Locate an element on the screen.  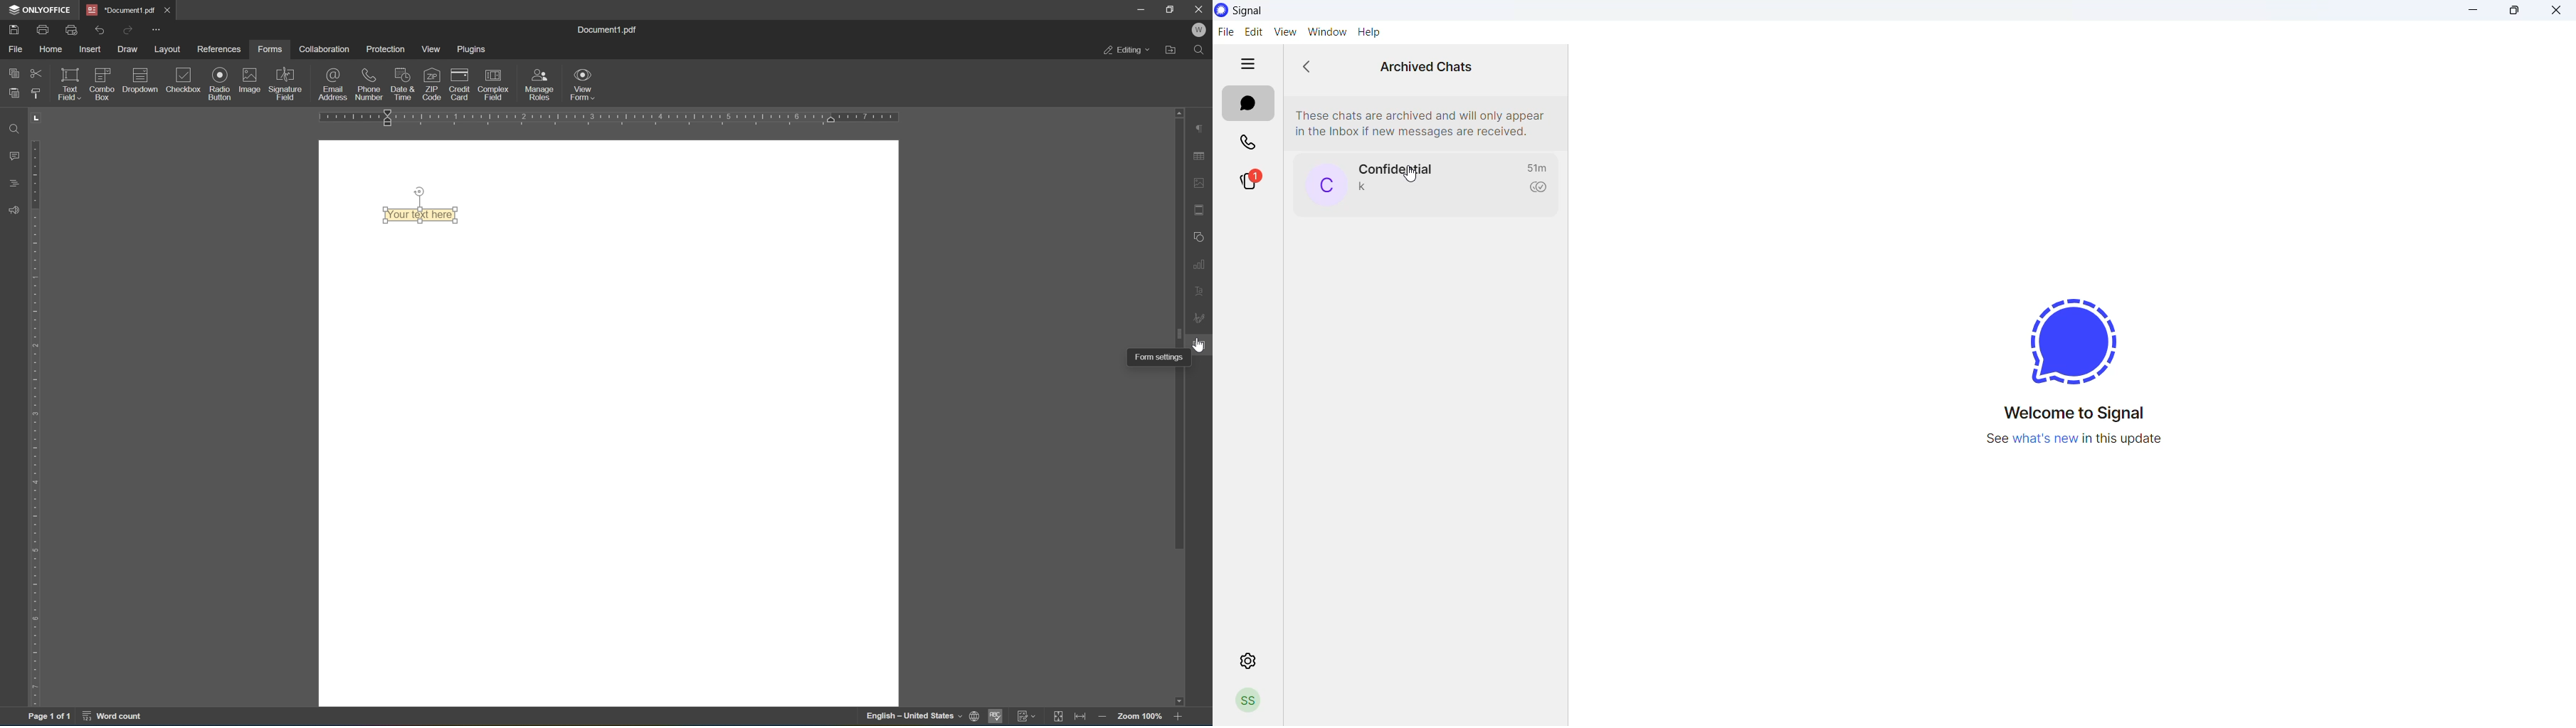
undo is located at coordinates (99, 31).